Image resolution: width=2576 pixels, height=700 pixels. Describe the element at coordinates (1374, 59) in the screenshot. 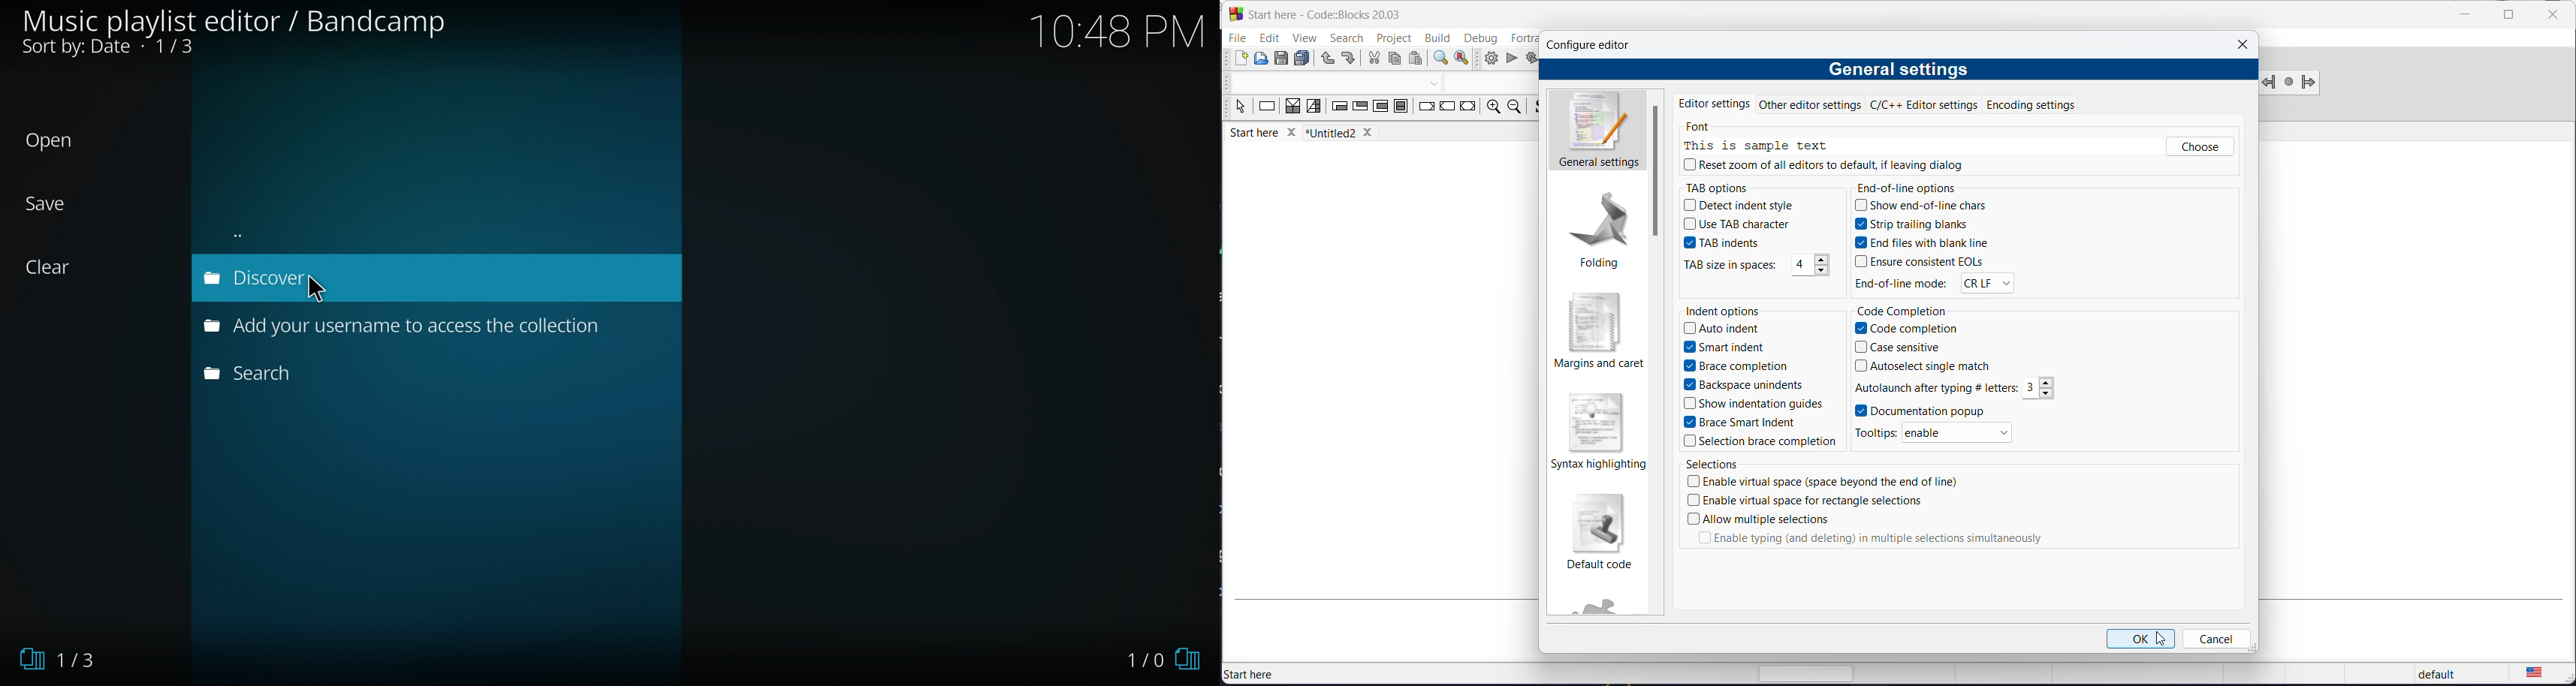

I see `cut` at that location.